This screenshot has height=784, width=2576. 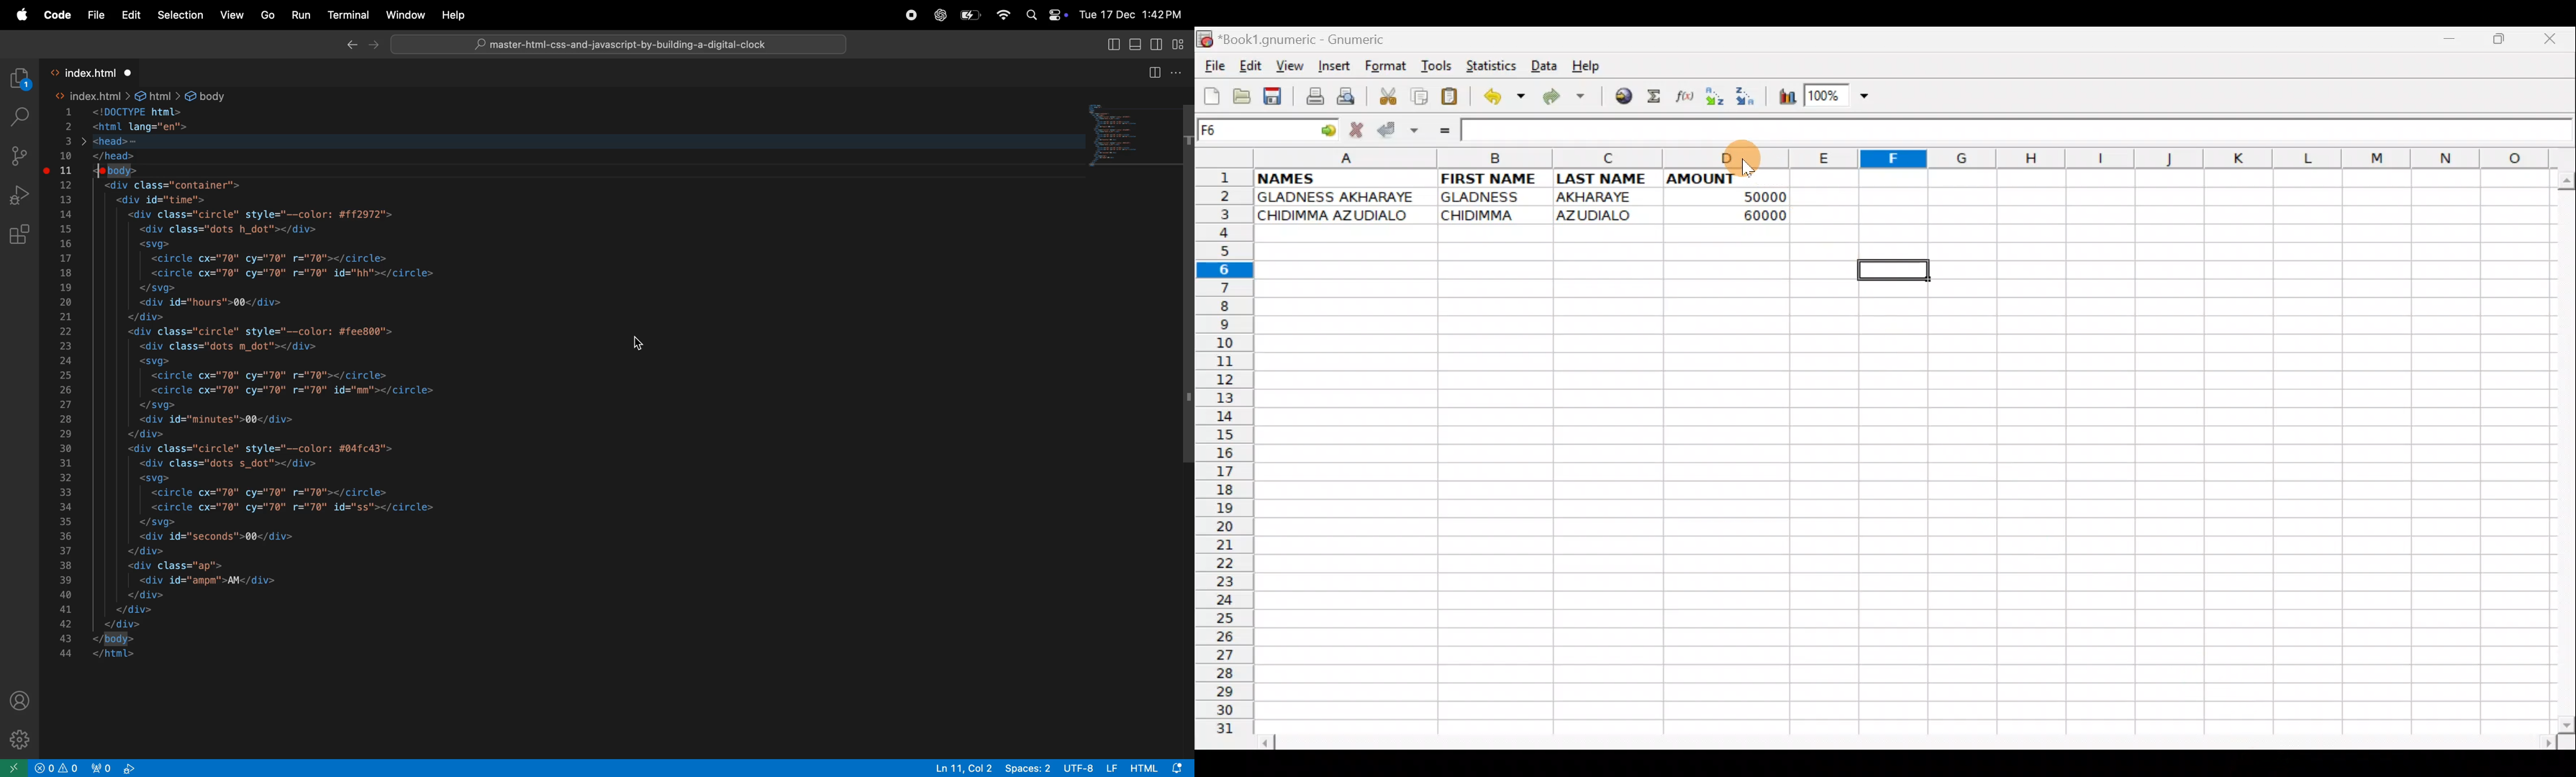 What do you see at coordinates (1210, 96) in the screenshot?
I see `Create new workbook` at bounding box center [1210, 96].